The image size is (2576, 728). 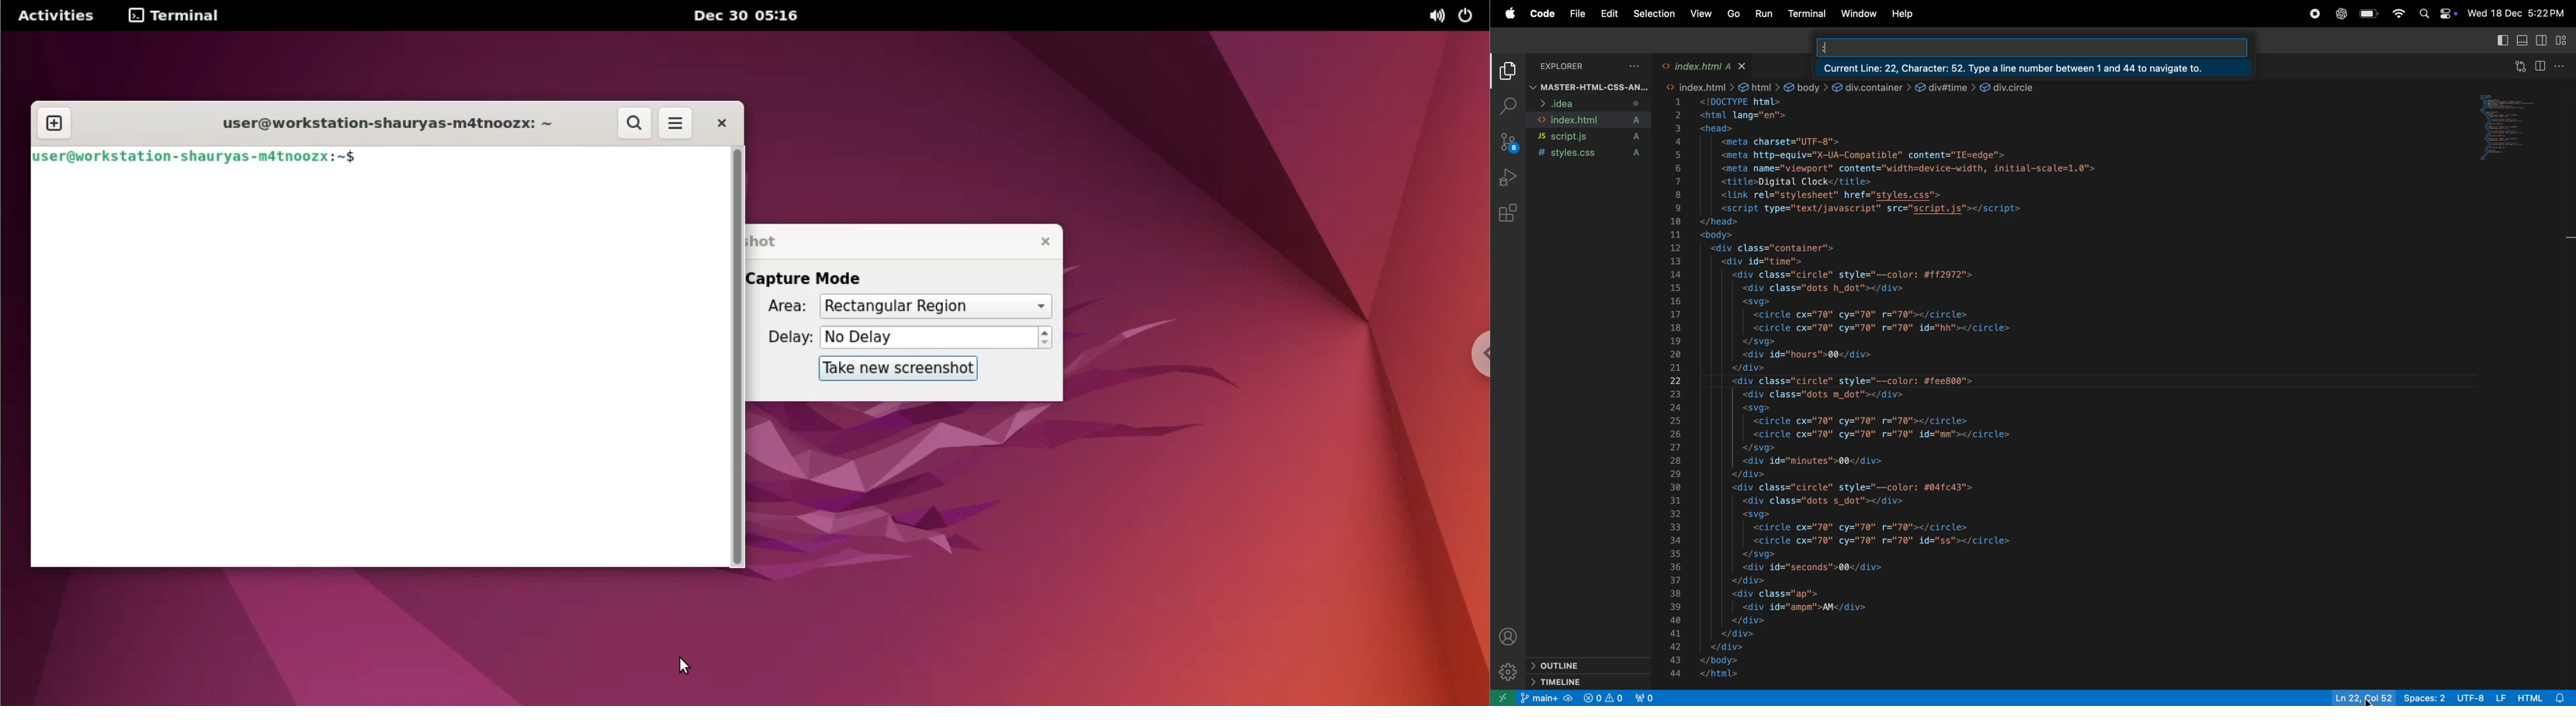 I want to click on apple menu, so click(x=1508, y=14).